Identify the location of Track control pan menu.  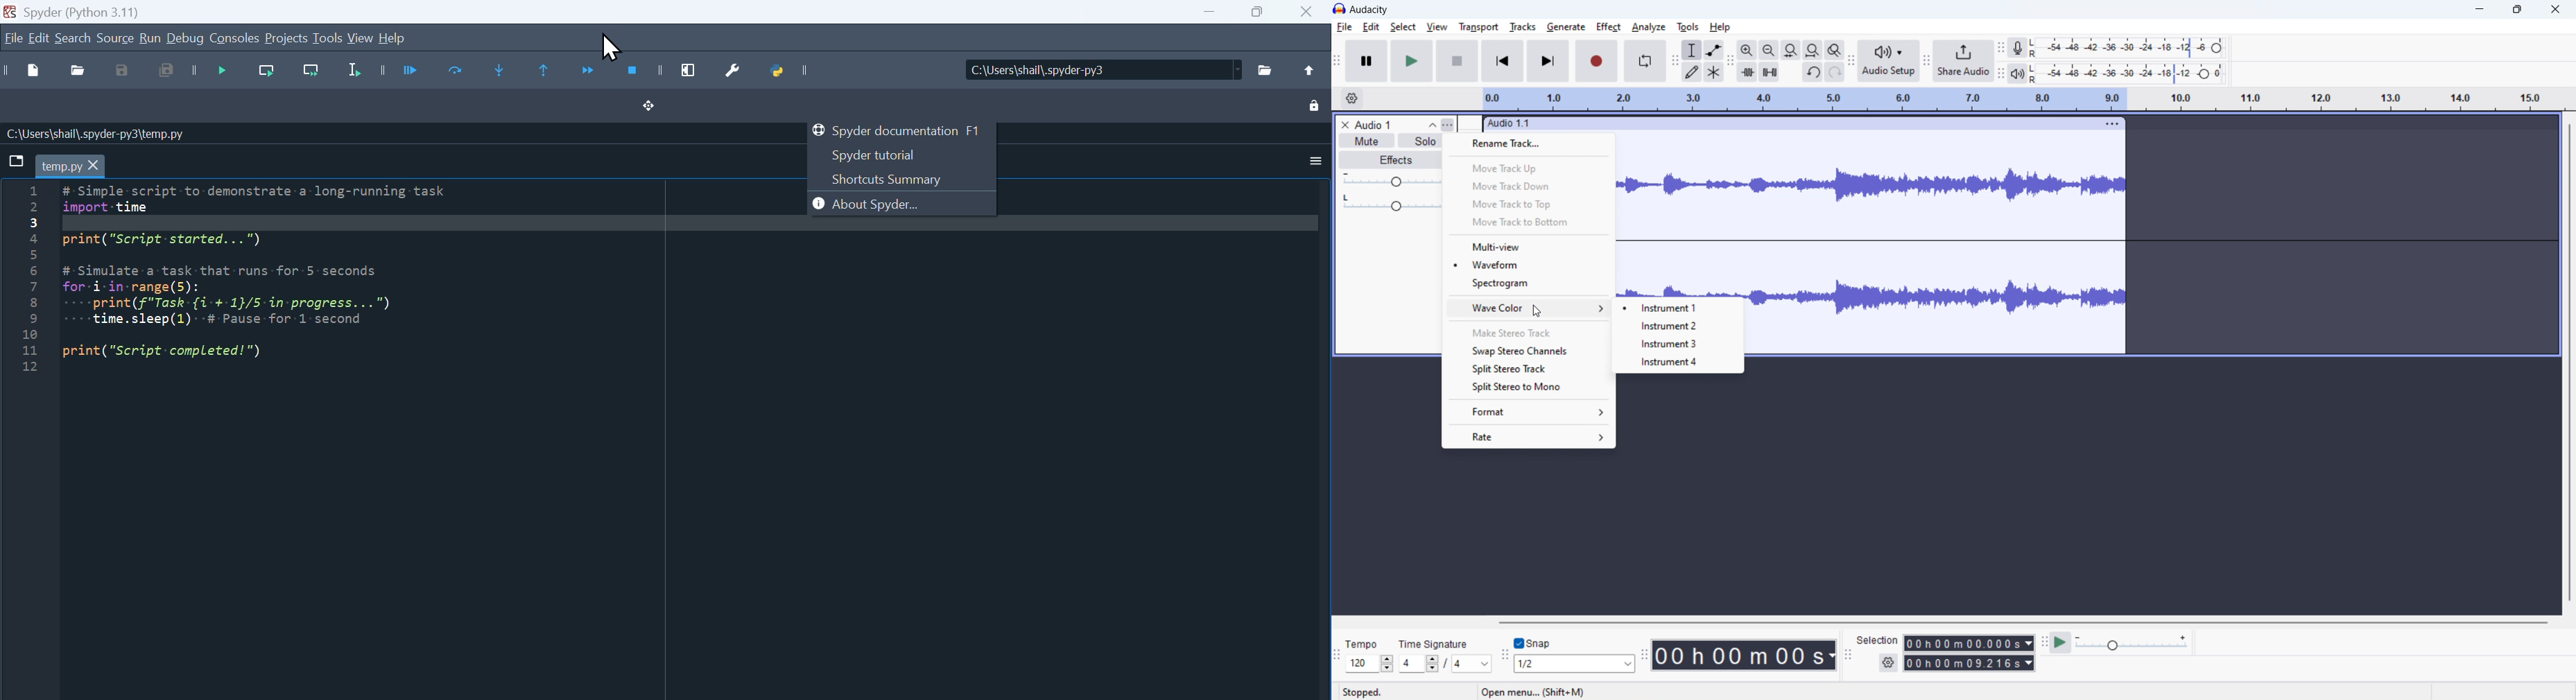
(1448, 126).